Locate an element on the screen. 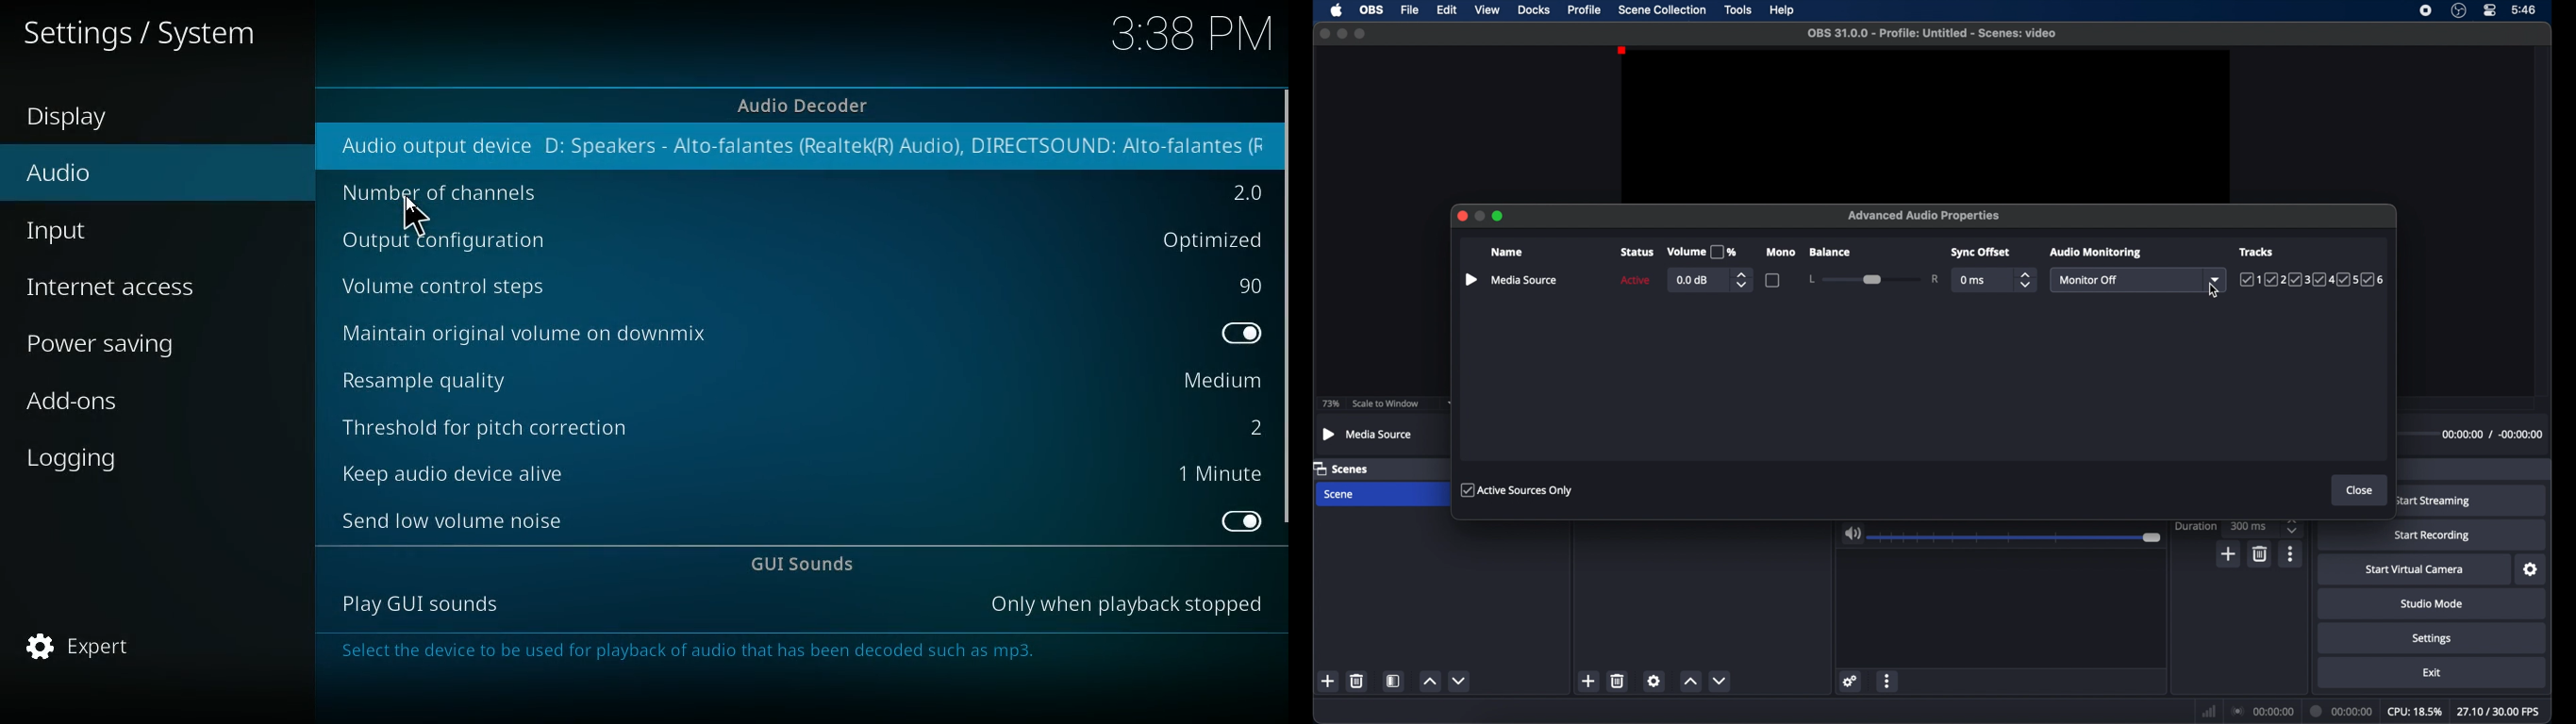 Image resolution: width=2576 pixels, height=728 pixels. internet access is located at coordinates (140, 288).